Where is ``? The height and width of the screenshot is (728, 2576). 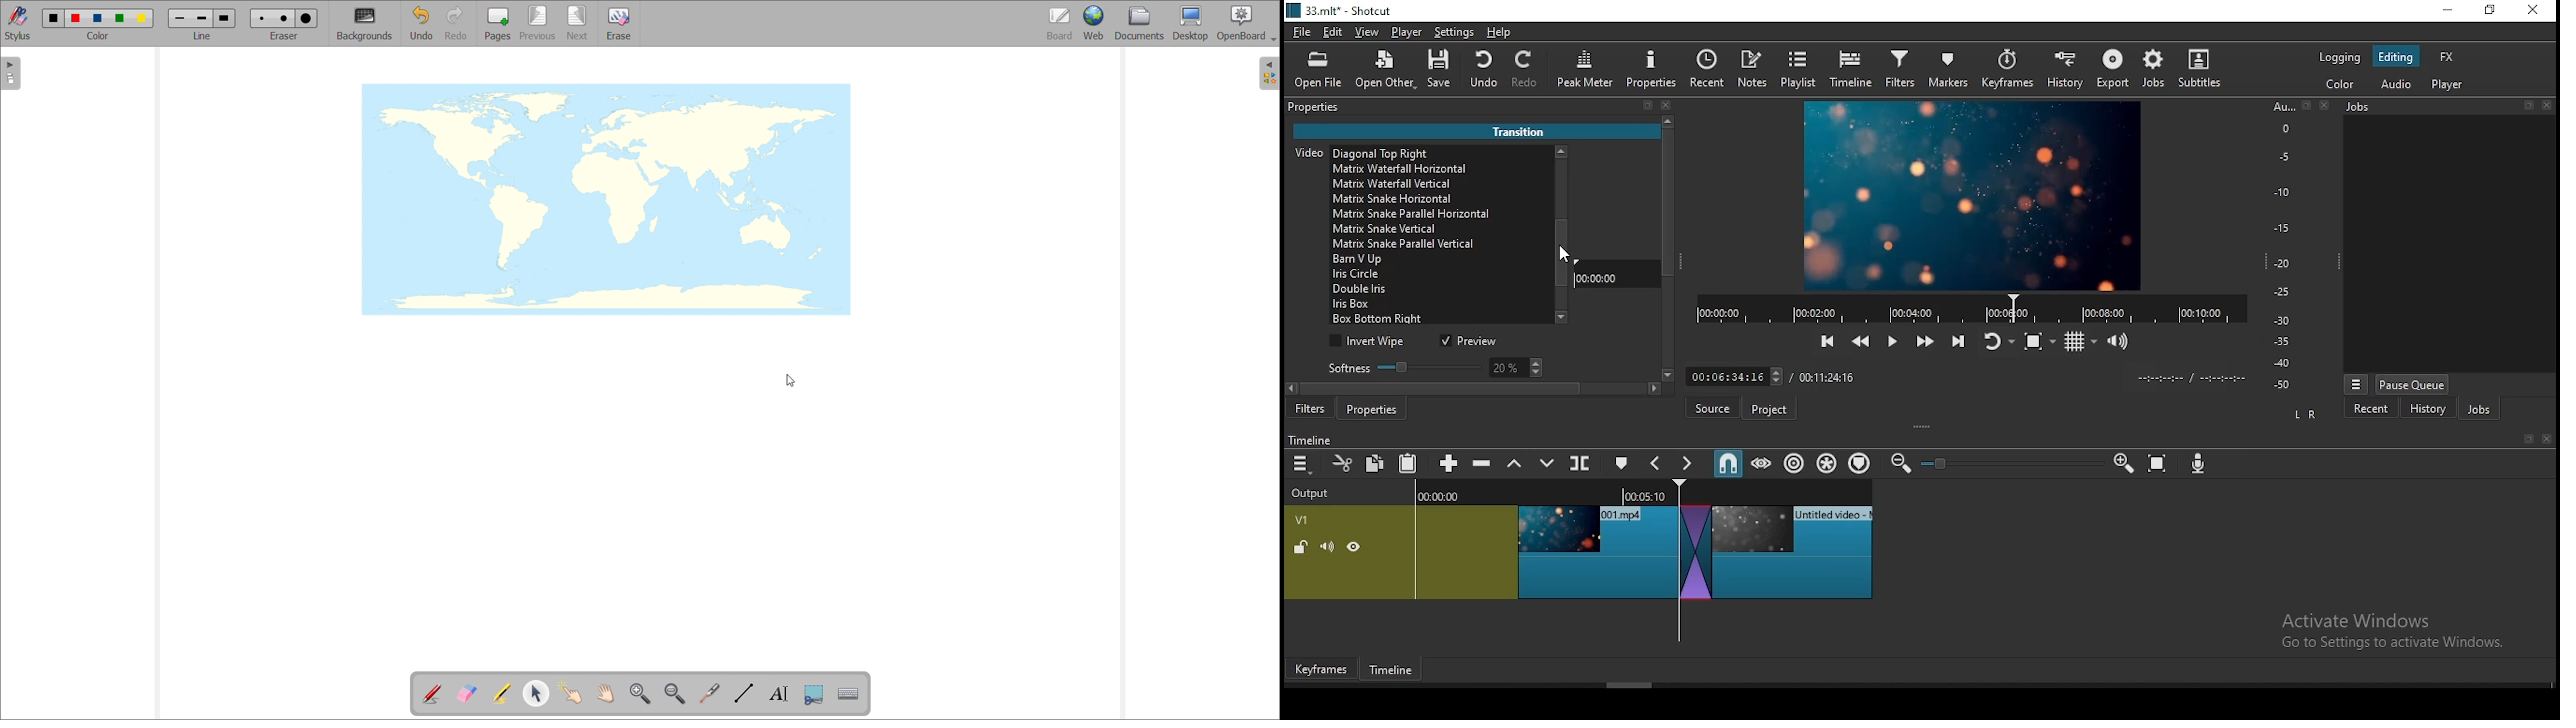
 is located at coordinates (2201, 466).